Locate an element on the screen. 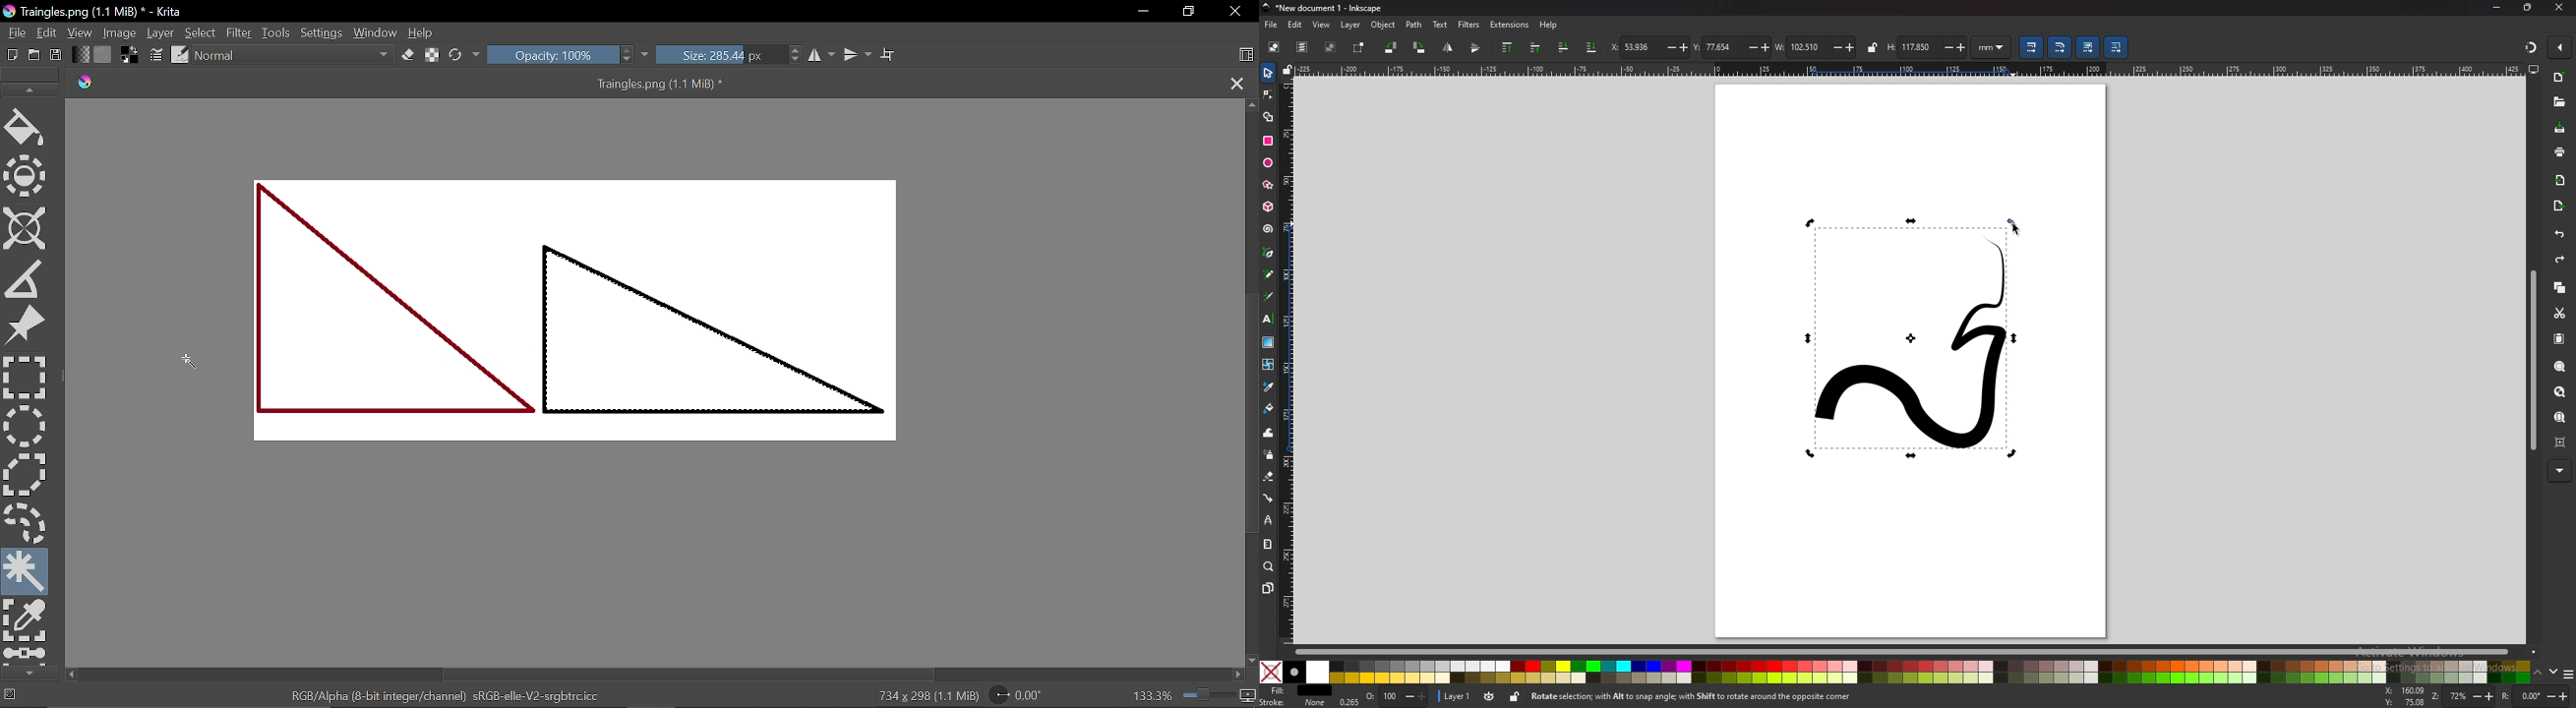 The image size is (2576, 728). pen is located at coordinates (1268, 252).